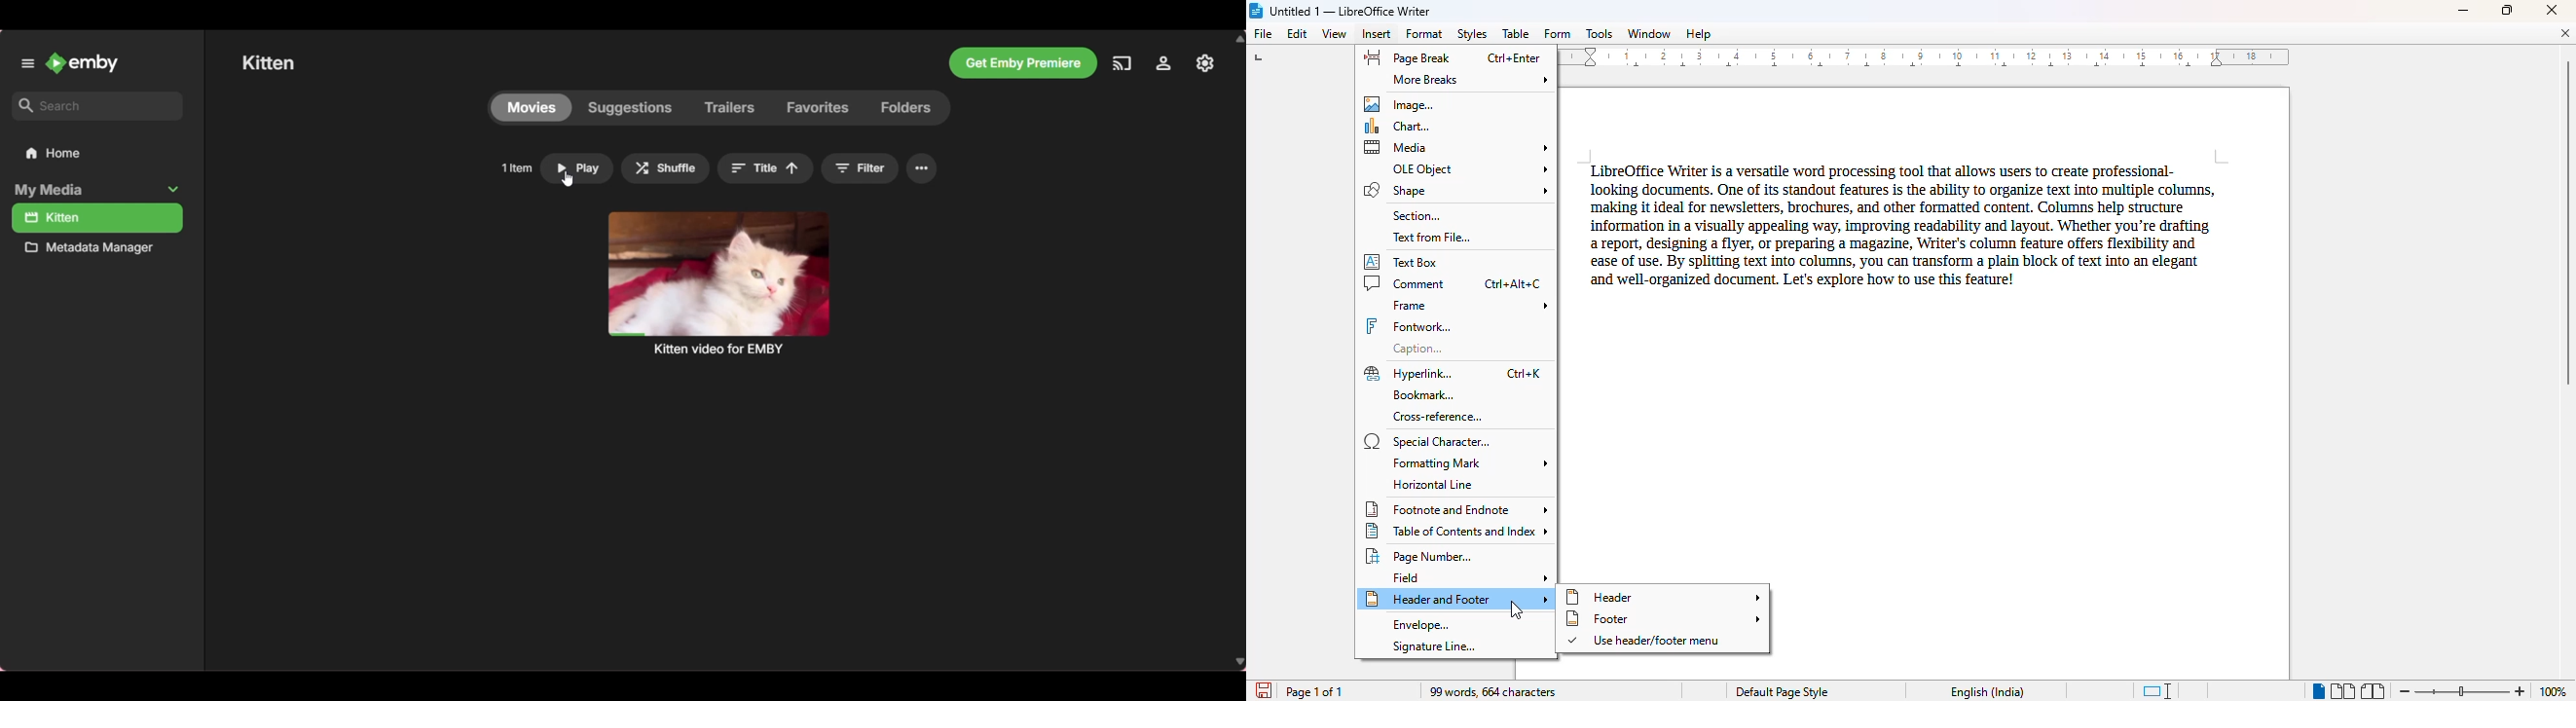 The width and height of the screenshot is (2576, 728). What do you see at coordinates (1645, 641) in the screenshot?
I see `use header/footer menu` at bounding box center [1645, 641].